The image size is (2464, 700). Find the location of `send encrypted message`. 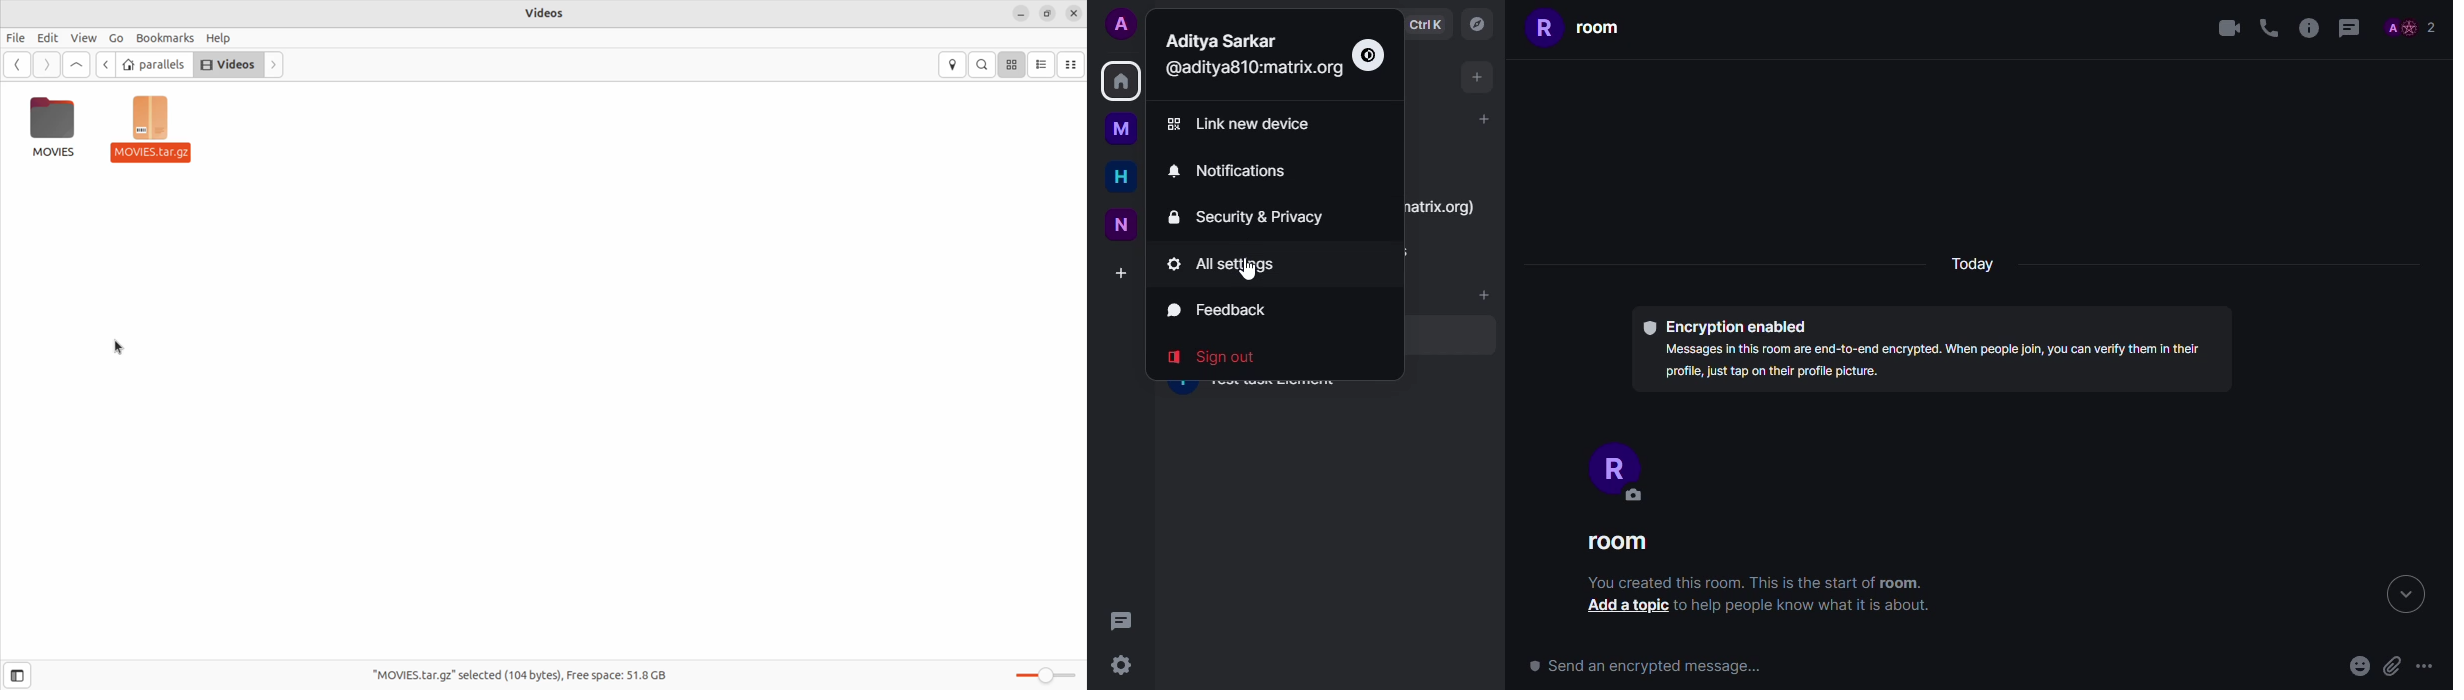

send encrypted message is located at coordinates (1653, 668).